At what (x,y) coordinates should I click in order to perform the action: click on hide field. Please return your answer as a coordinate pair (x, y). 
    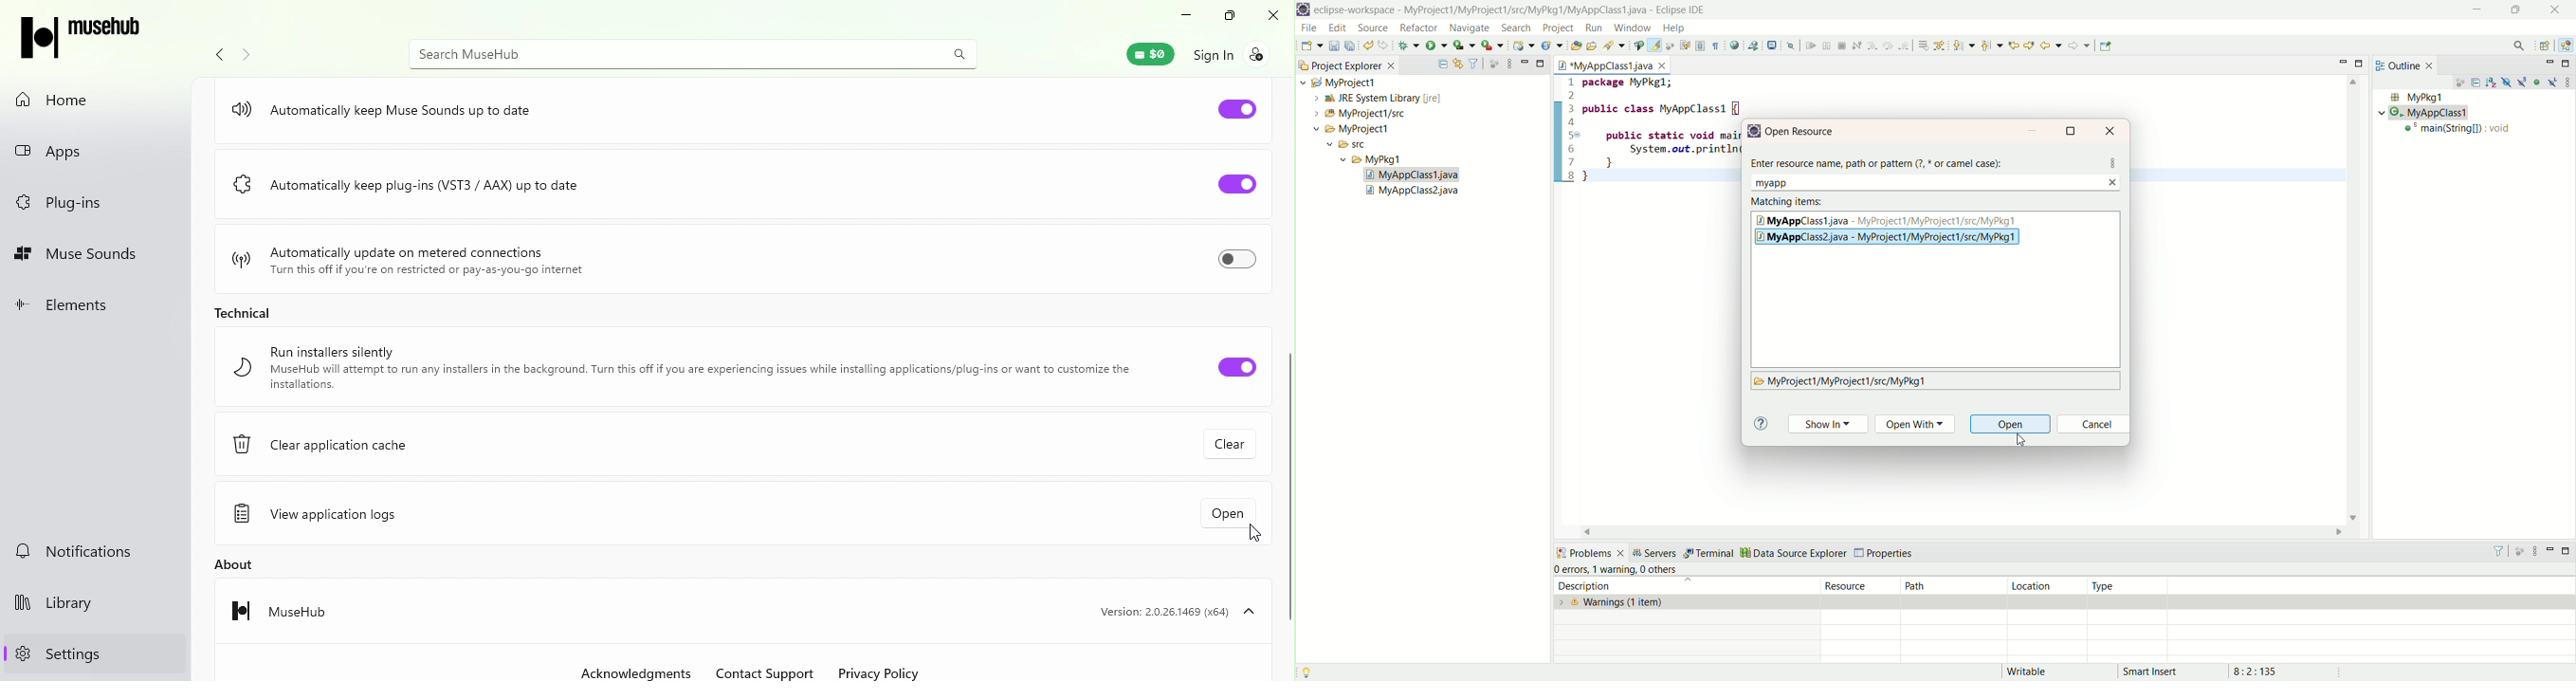
    Looking at the image, I should click on (2505, 81).